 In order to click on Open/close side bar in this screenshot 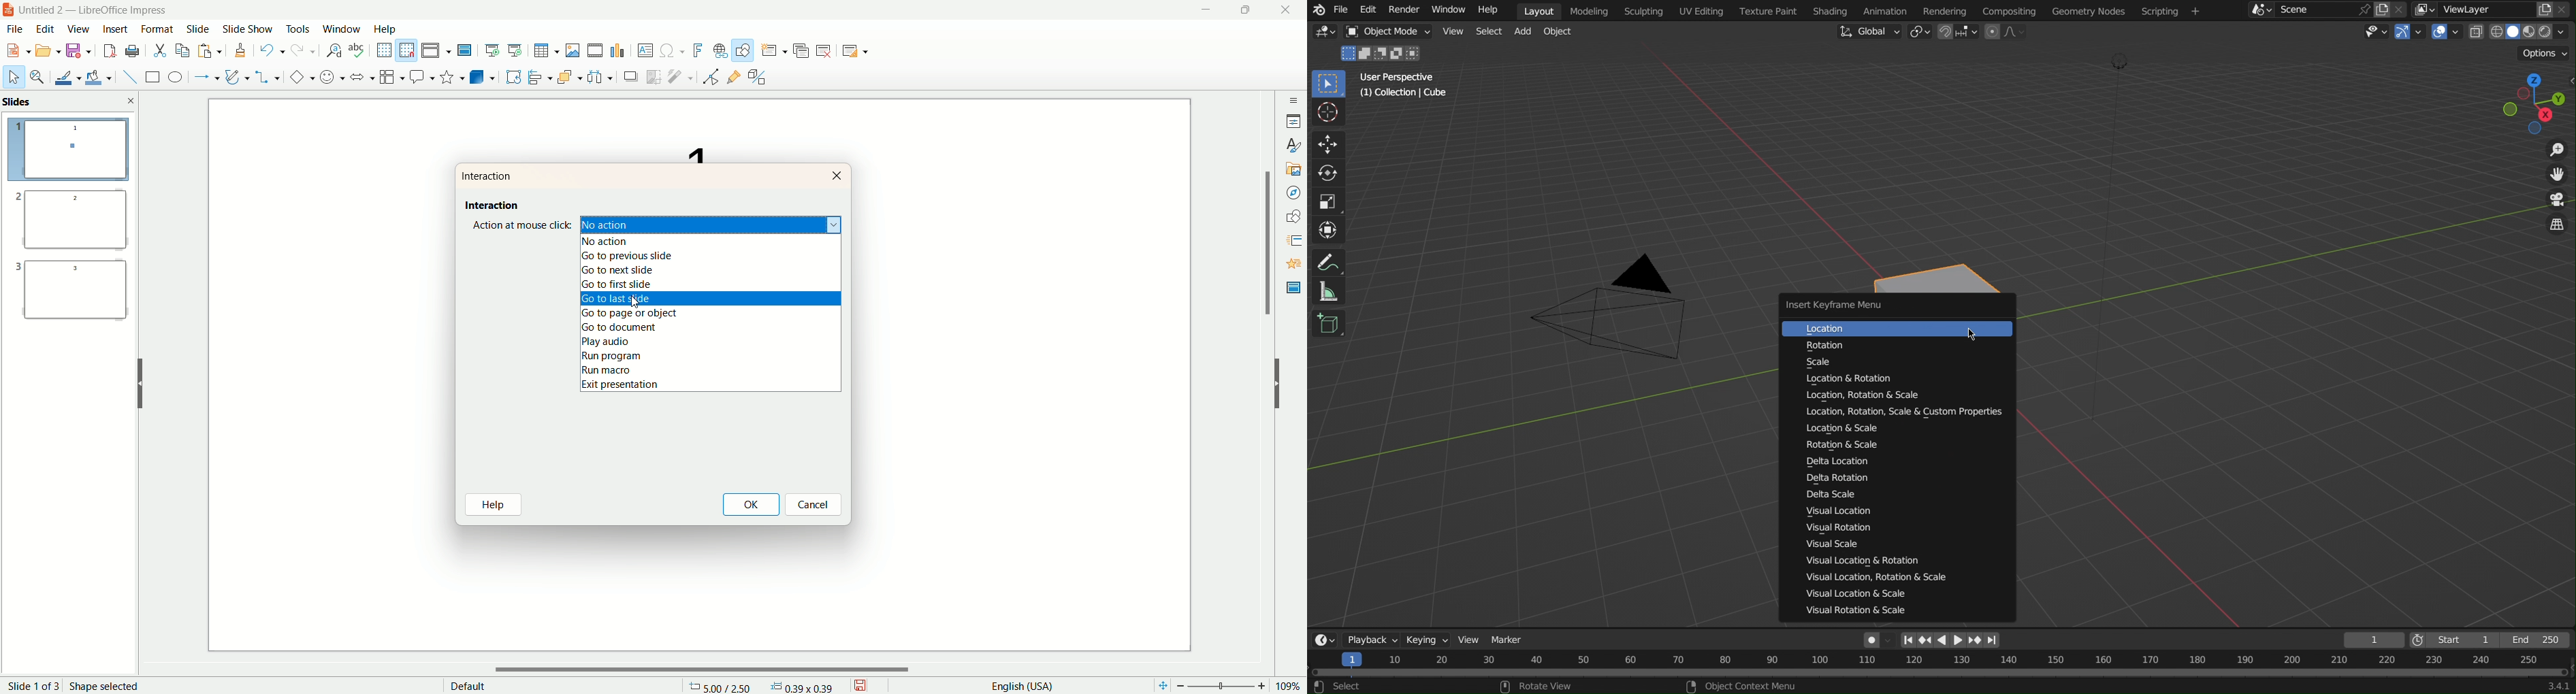, I will do `click(2569, 92)`.